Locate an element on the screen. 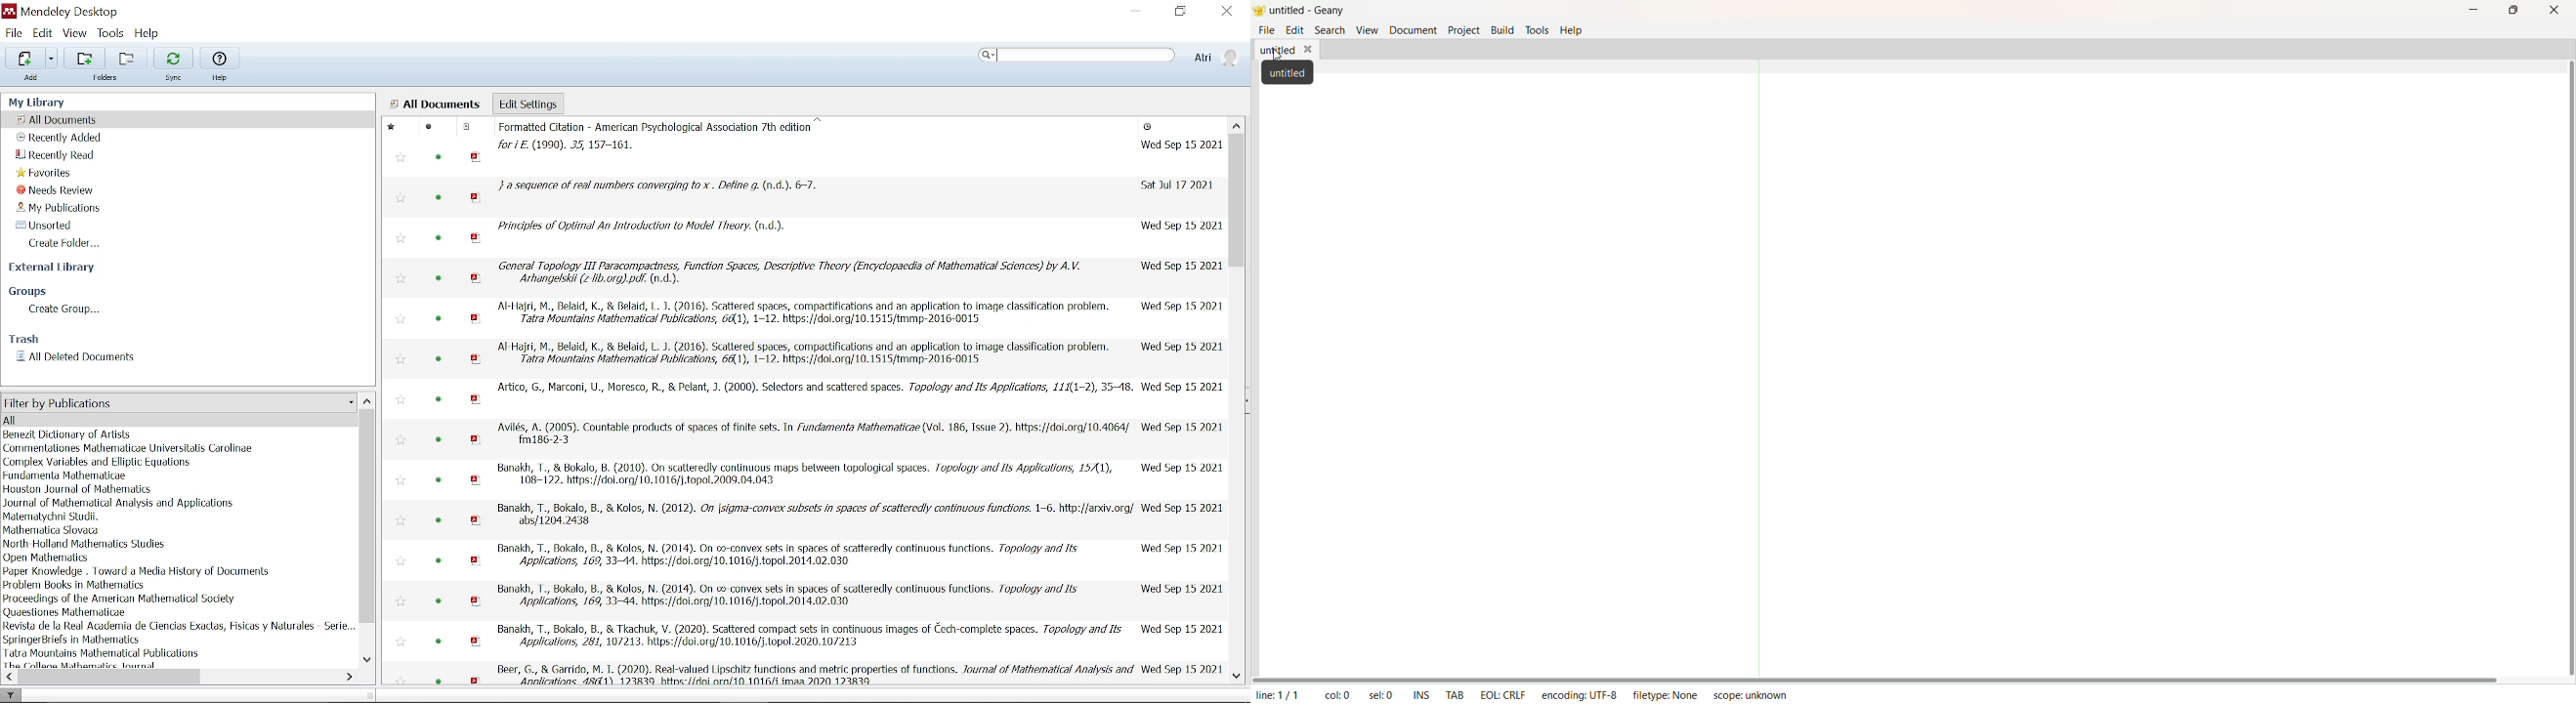 This screenshot has width=2576, height=728. favourite is located at coordinates (402, 239).